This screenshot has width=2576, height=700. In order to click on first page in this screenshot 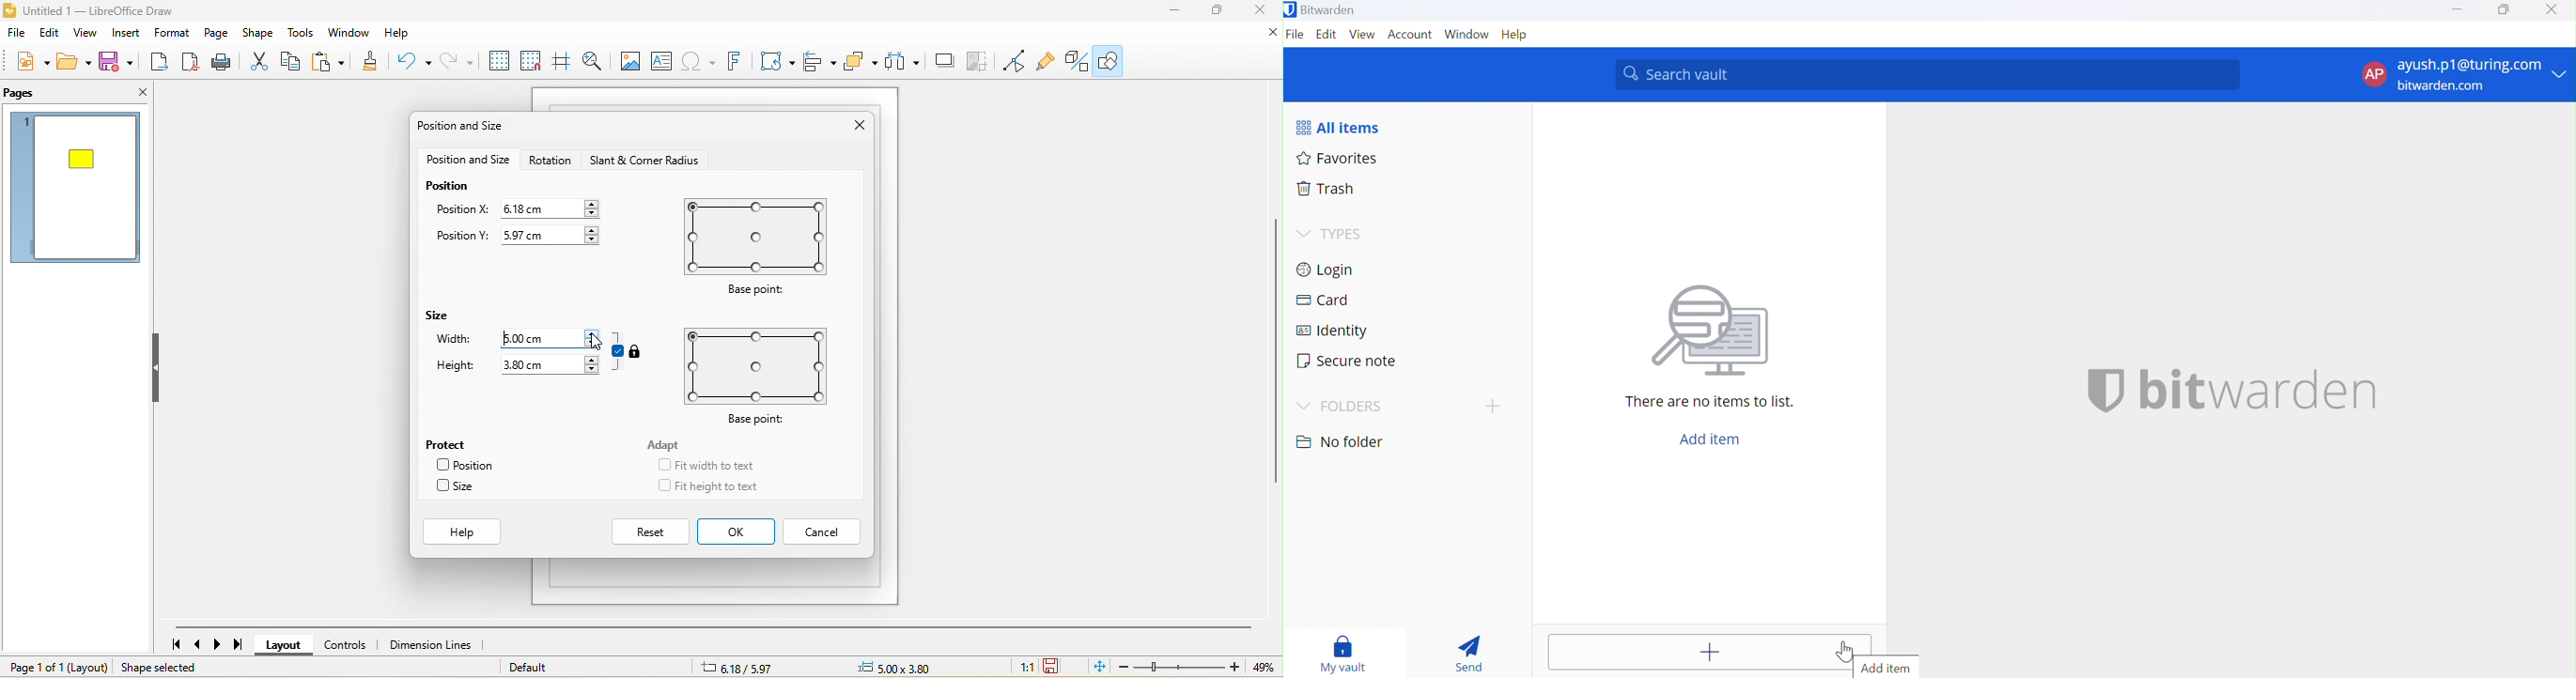, I will do `click(173, 645)`.